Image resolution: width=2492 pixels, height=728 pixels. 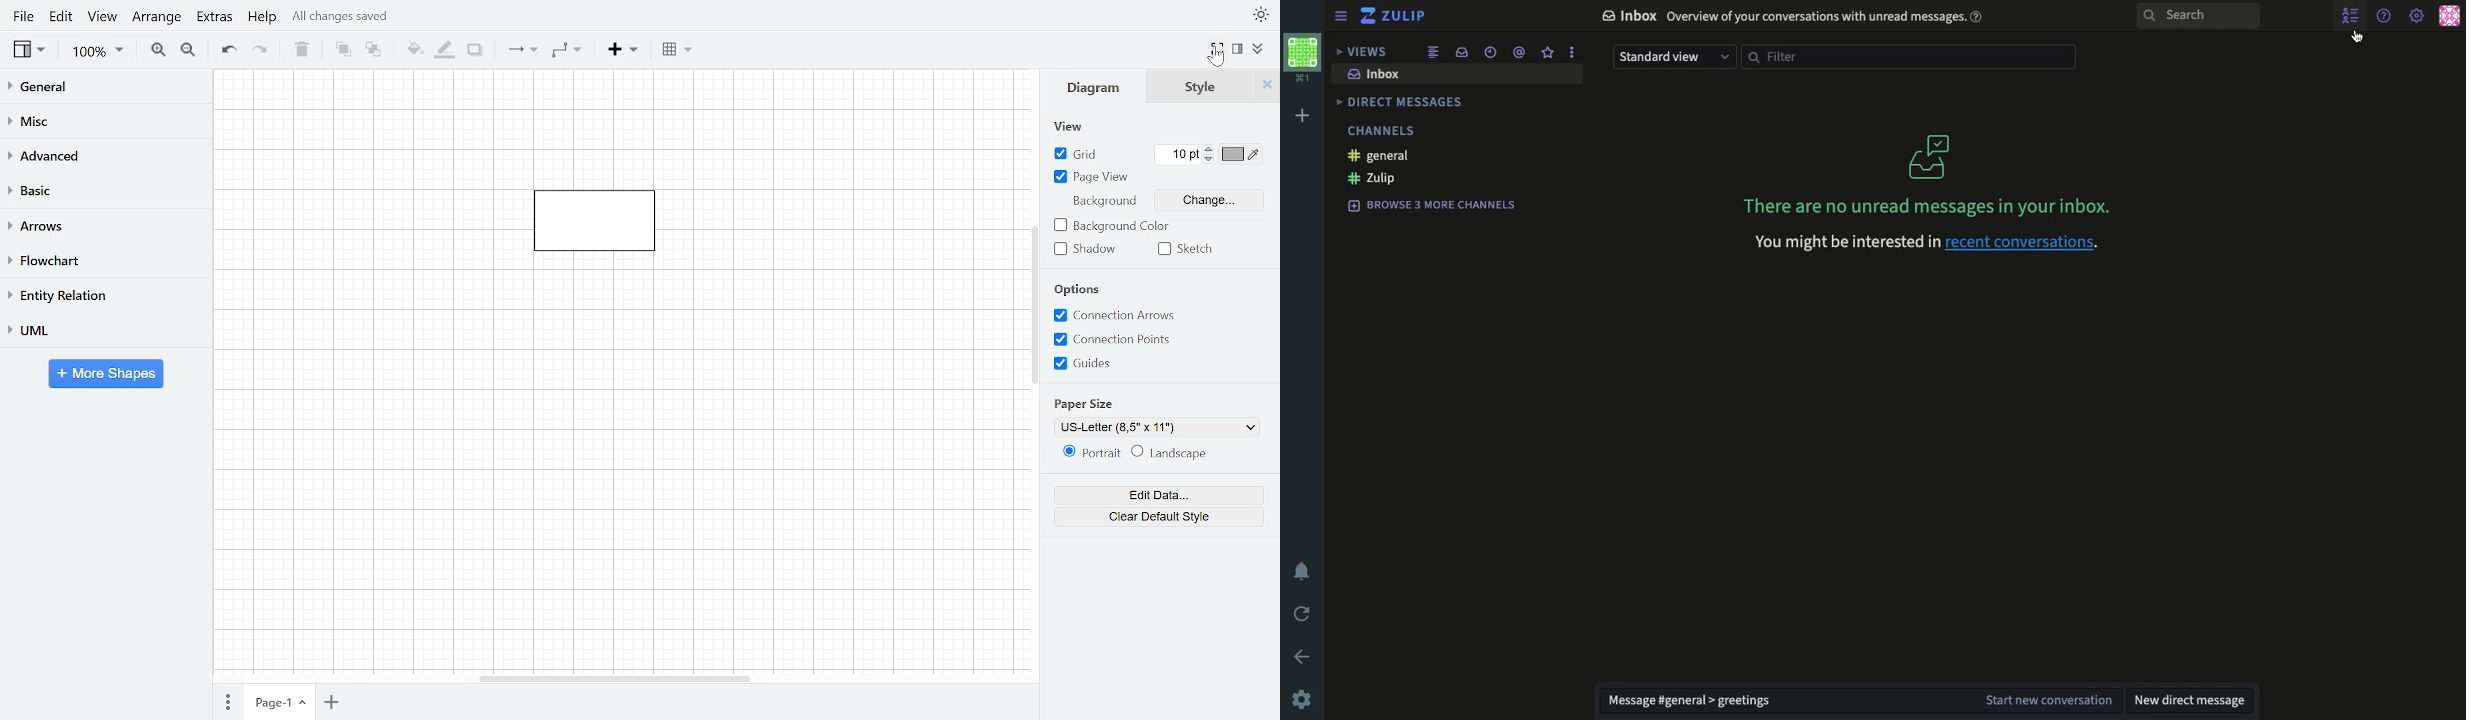 I want to click on Extras, so click(x=216, y=19).